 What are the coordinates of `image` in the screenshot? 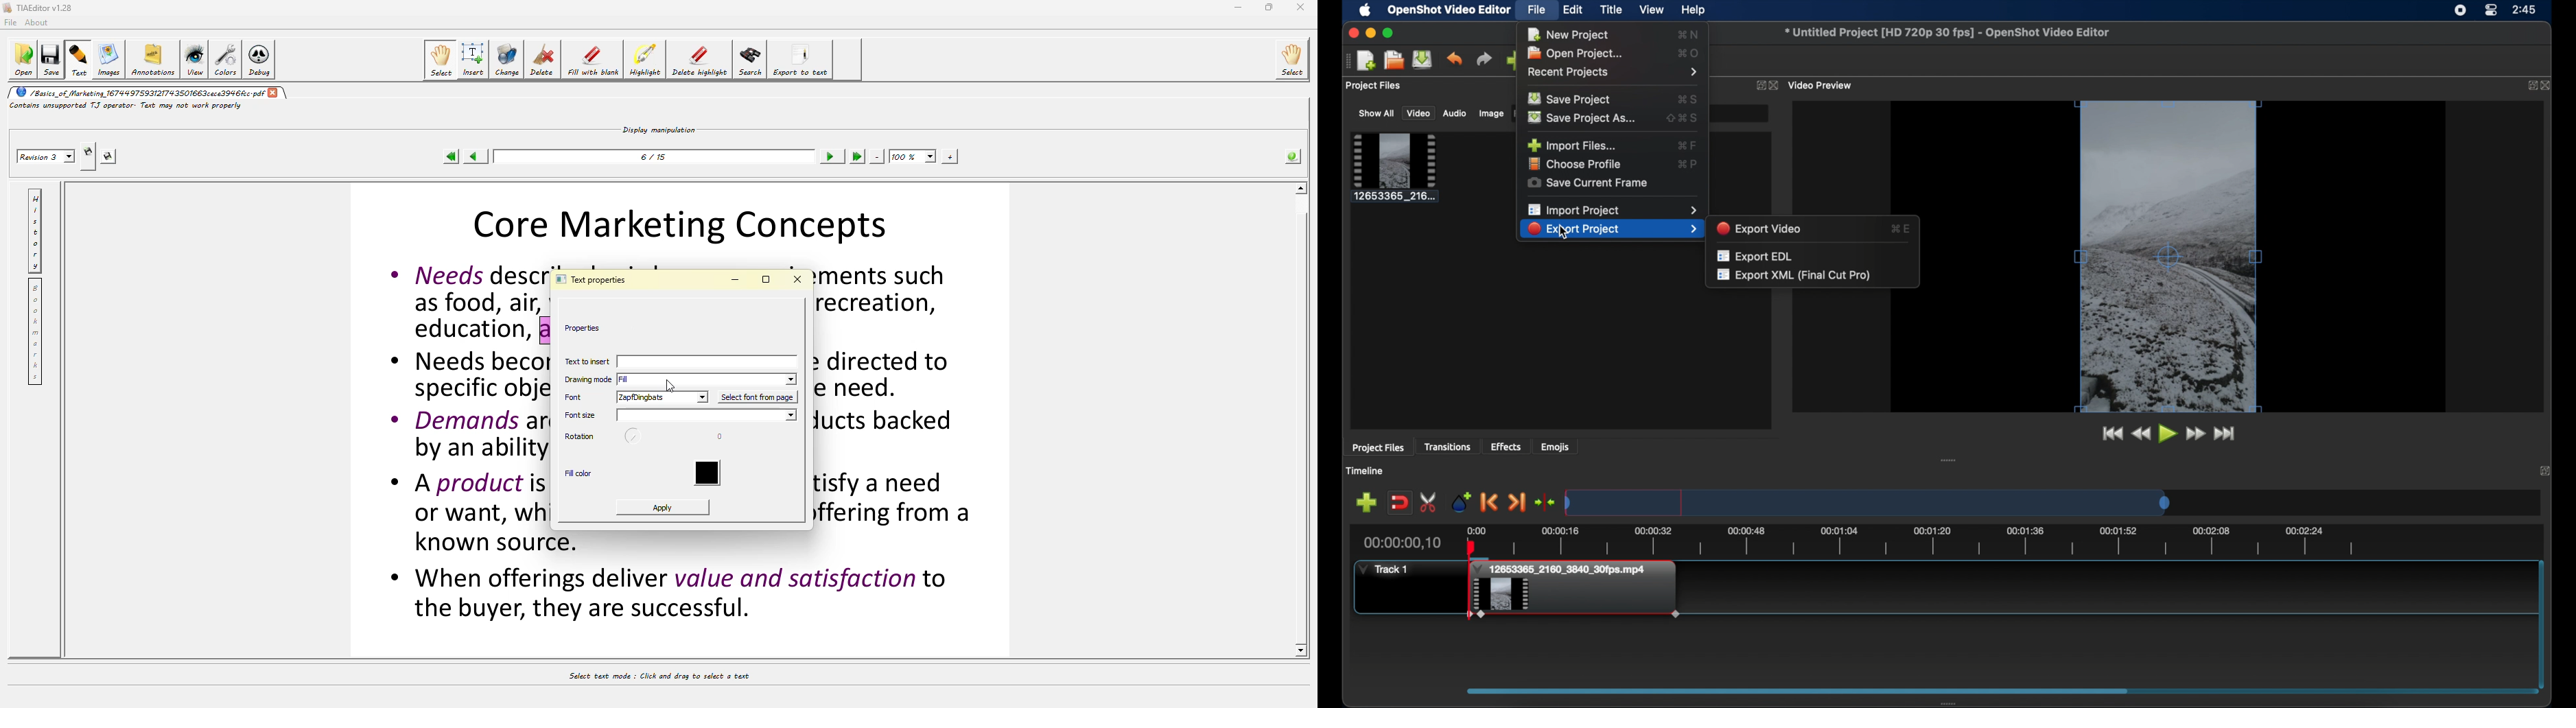 It's located at (1490, 113).